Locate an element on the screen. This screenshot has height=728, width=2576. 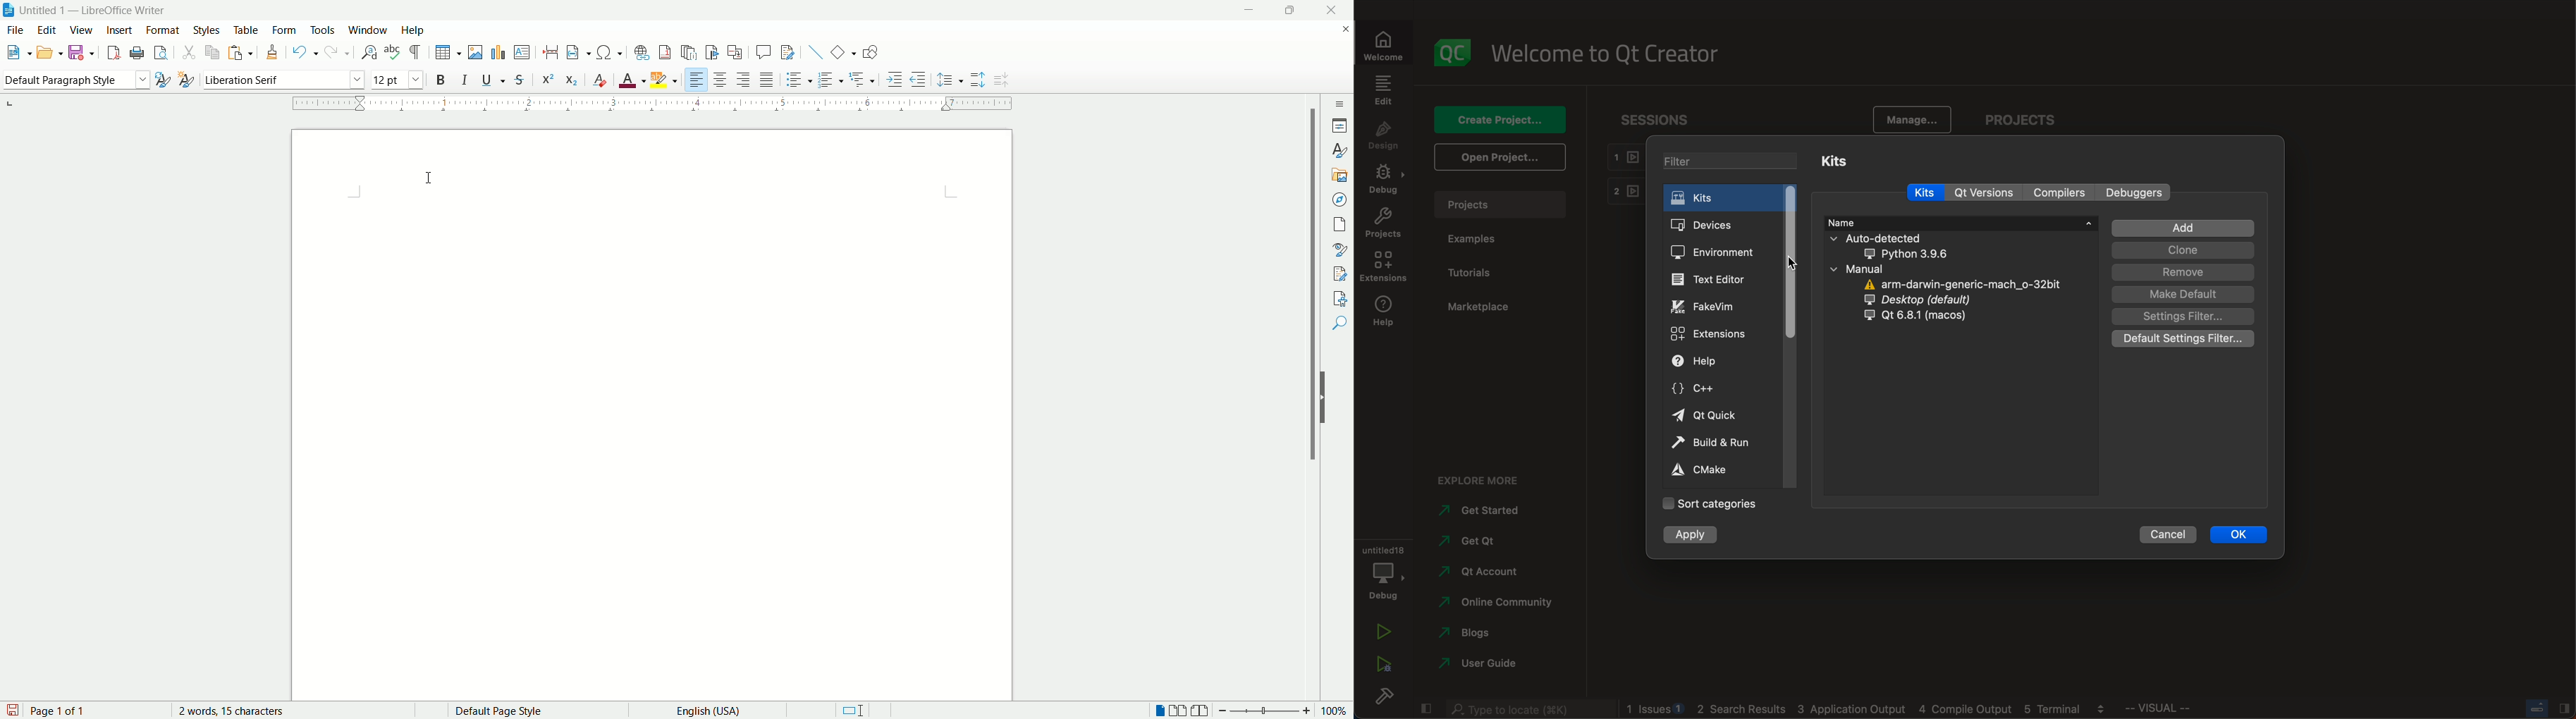
close document is located at coordinates (1345, 31).